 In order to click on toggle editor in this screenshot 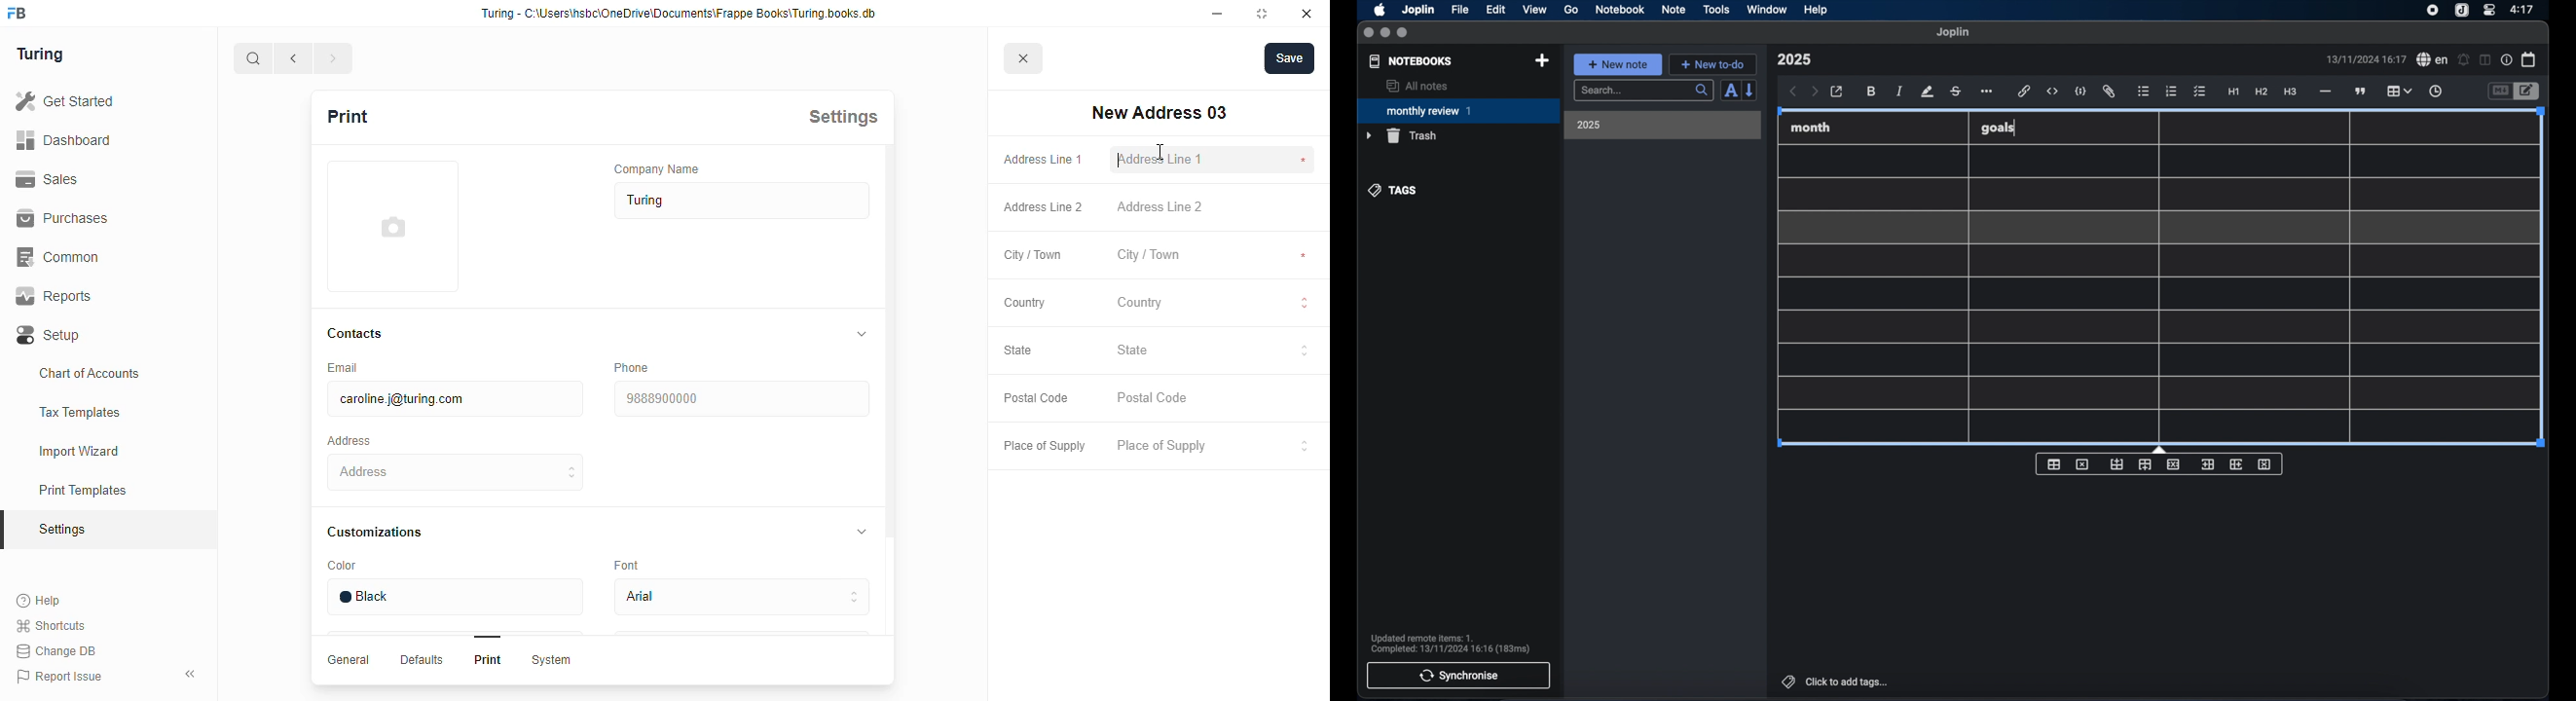, I will do `click(2499, 92)`.